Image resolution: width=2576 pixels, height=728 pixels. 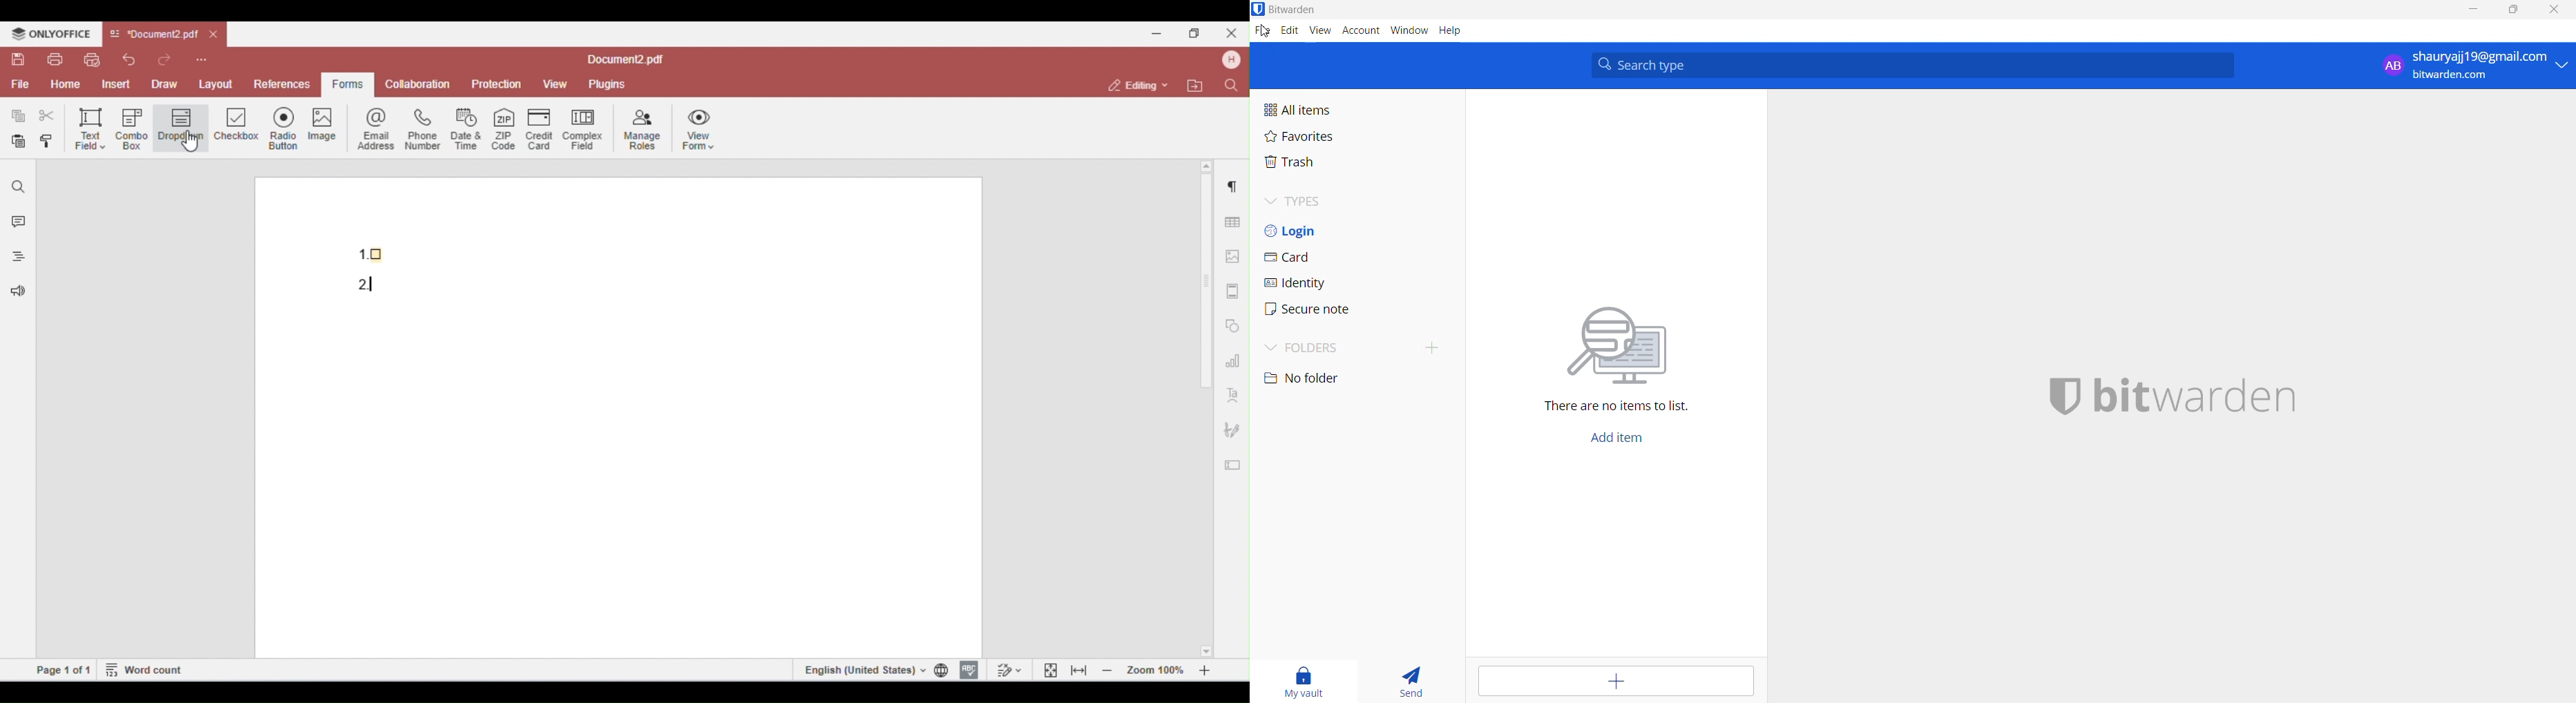 I want to click on folders, so click(x=1358, y=347).